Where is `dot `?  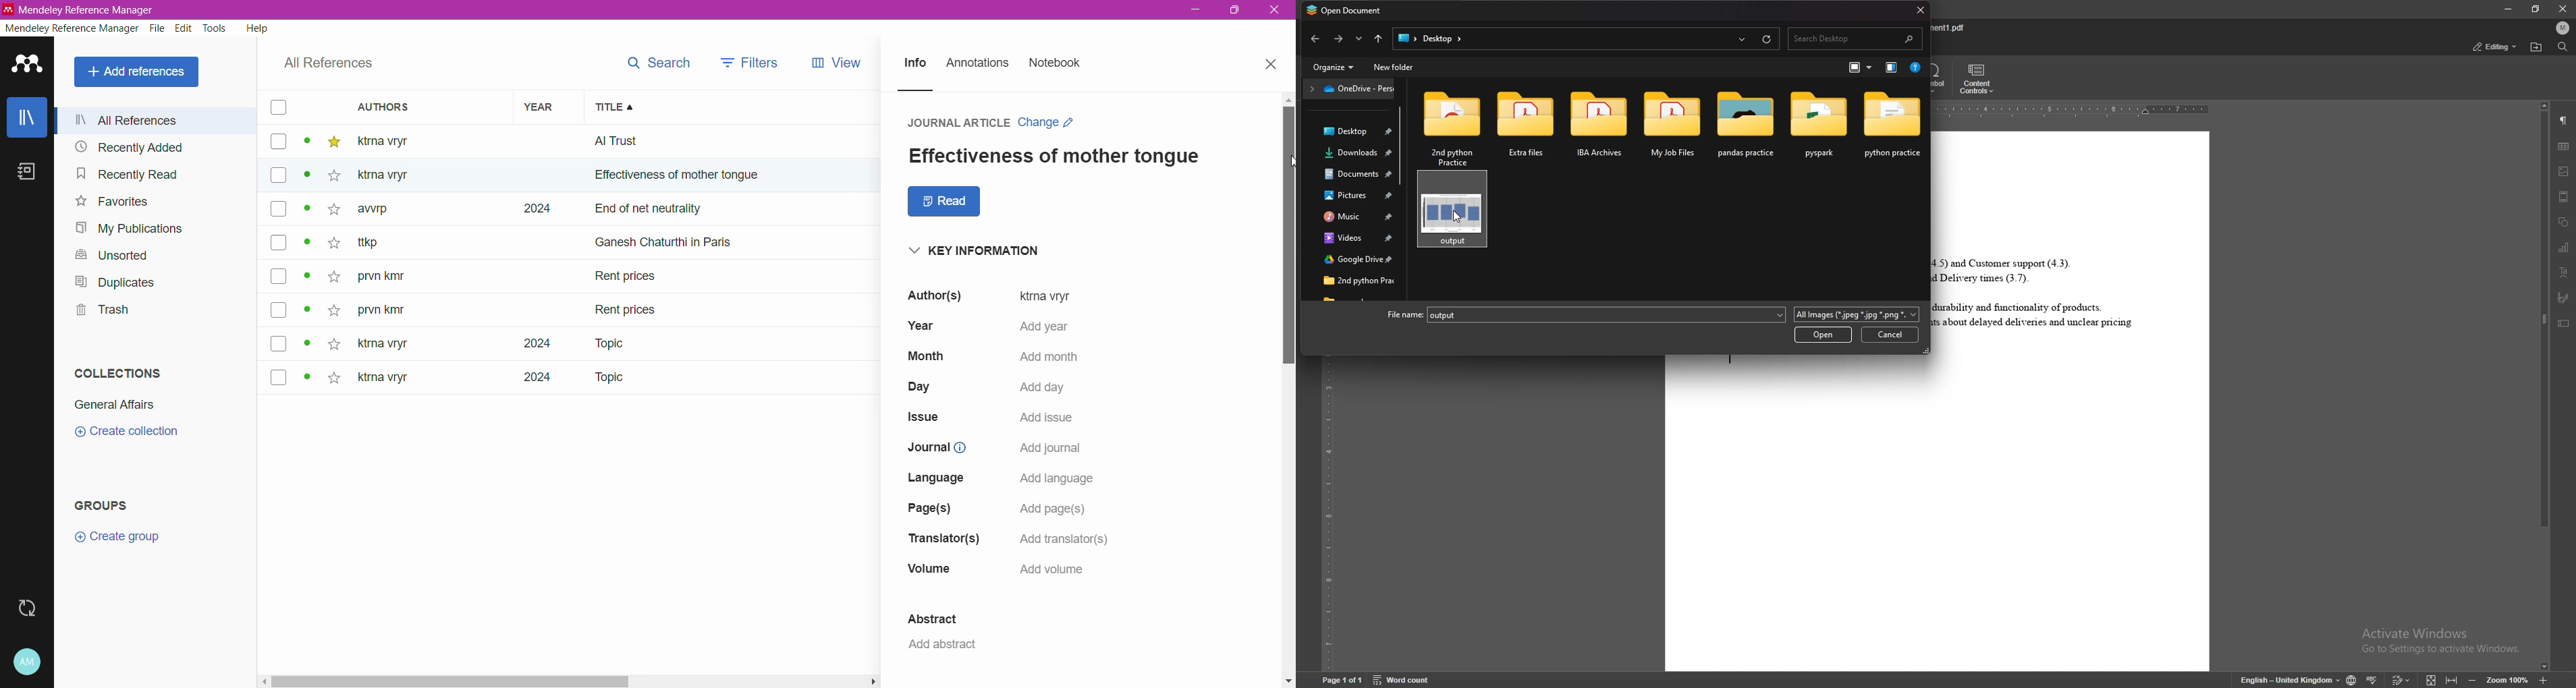 dot  is located at coordinates (308, 246).